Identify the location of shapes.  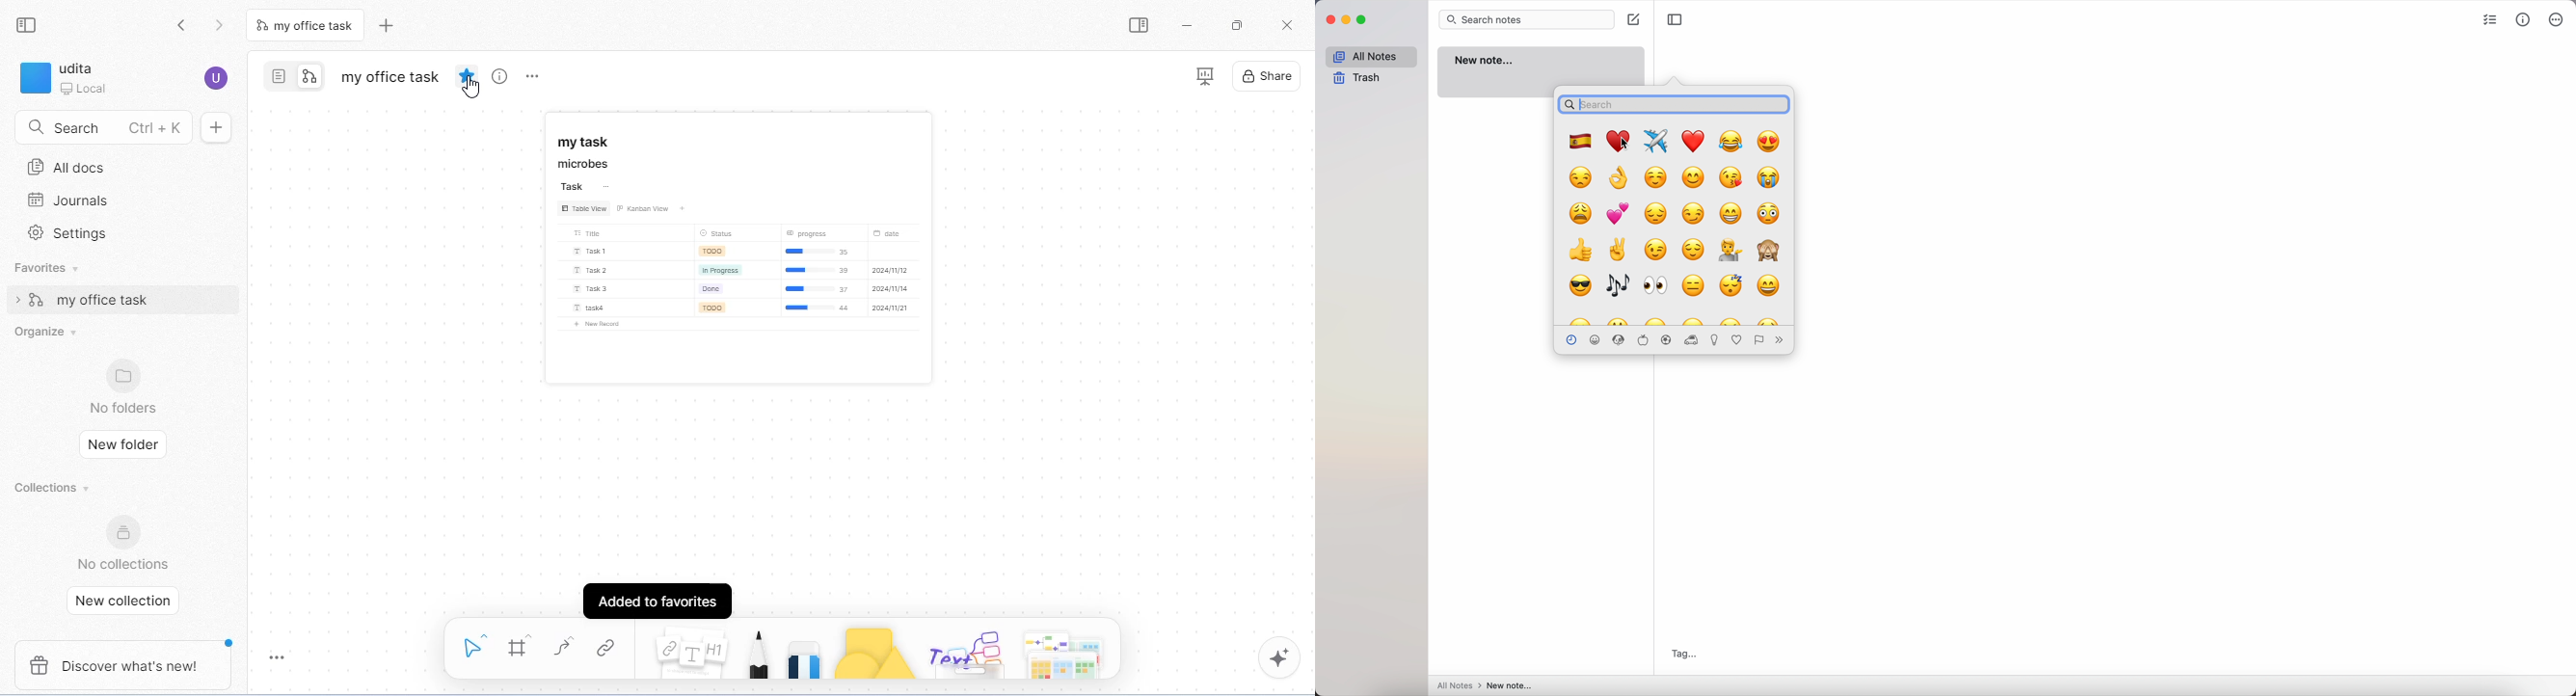
(877, 651).